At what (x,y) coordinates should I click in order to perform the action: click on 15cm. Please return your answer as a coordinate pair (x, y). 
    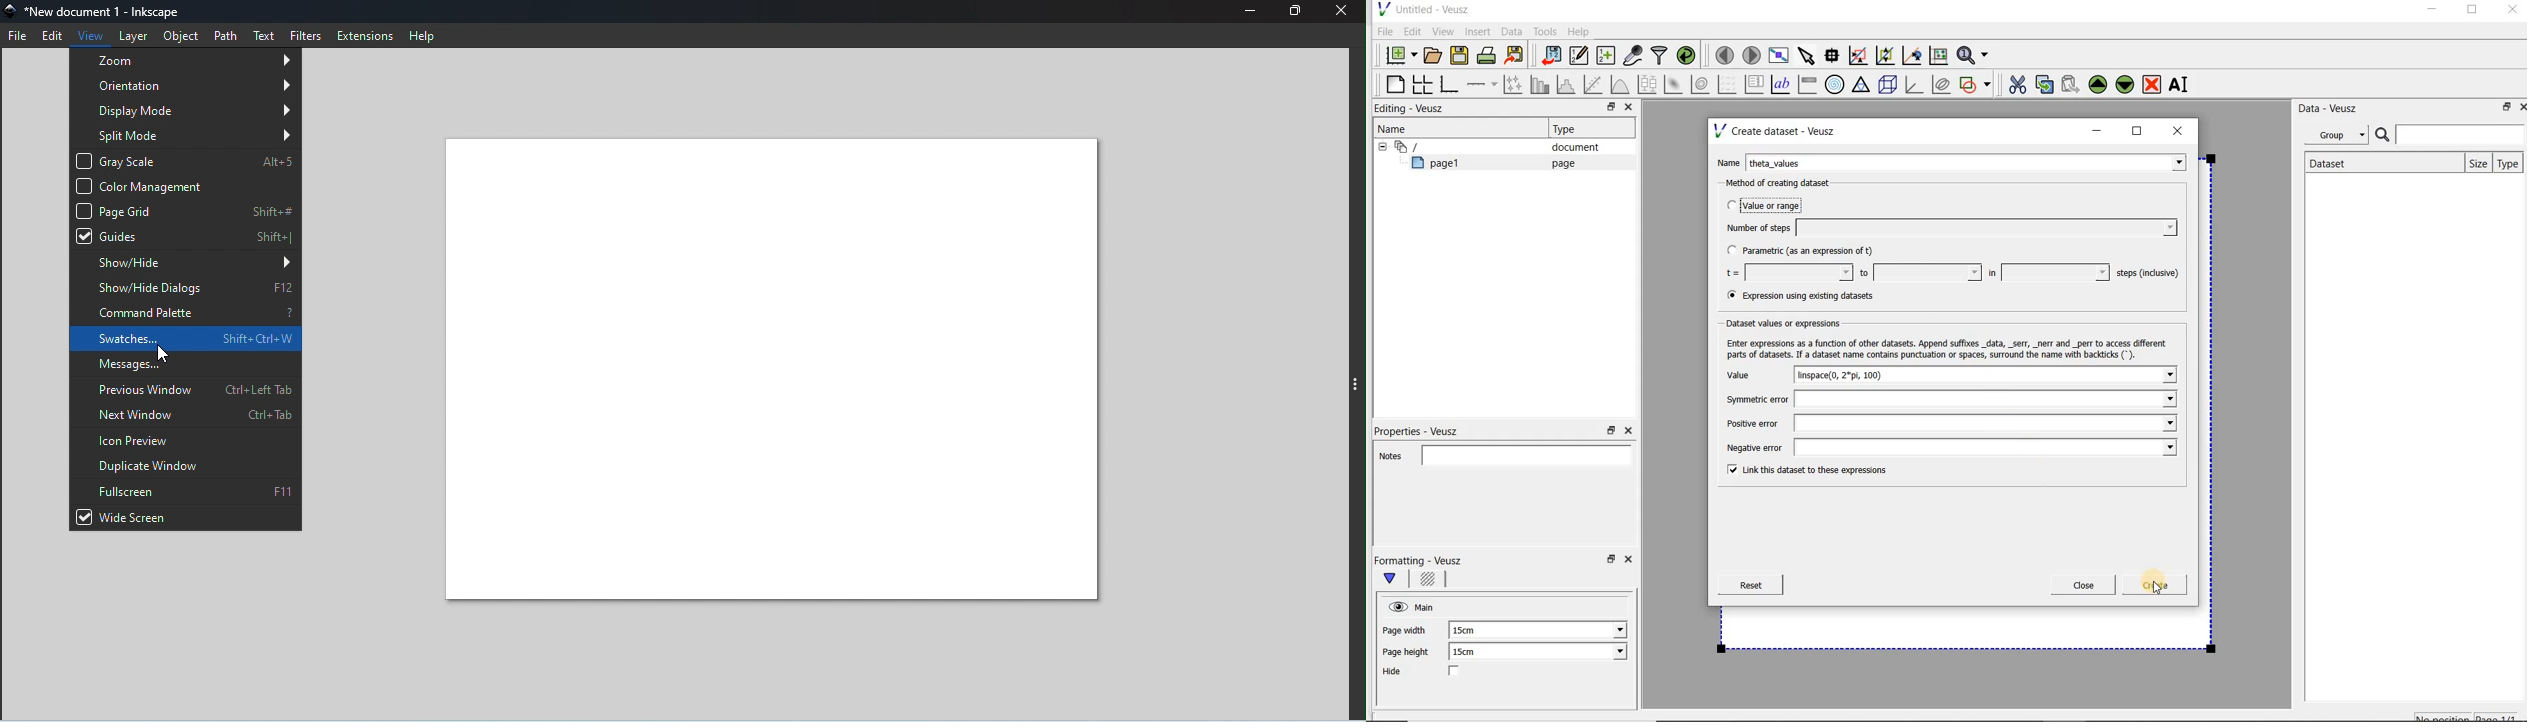
    Looking at the image, I should click on (1471, 631).